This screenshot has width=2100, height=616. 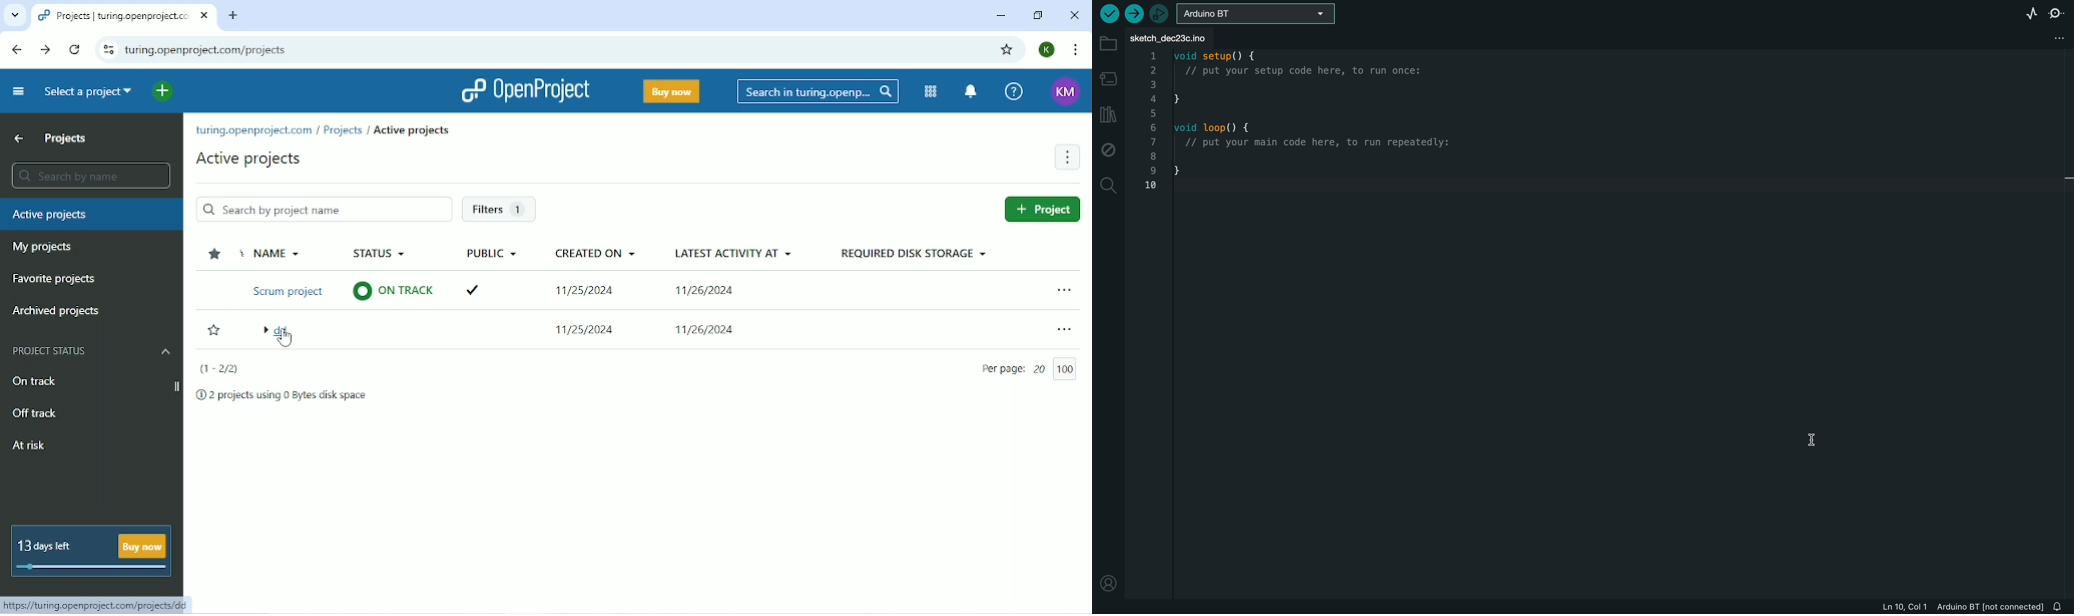 What do you see at coordinates (585, 332) in the screenshot?
I see `11/25/2024` at bounding box center [585, 332].